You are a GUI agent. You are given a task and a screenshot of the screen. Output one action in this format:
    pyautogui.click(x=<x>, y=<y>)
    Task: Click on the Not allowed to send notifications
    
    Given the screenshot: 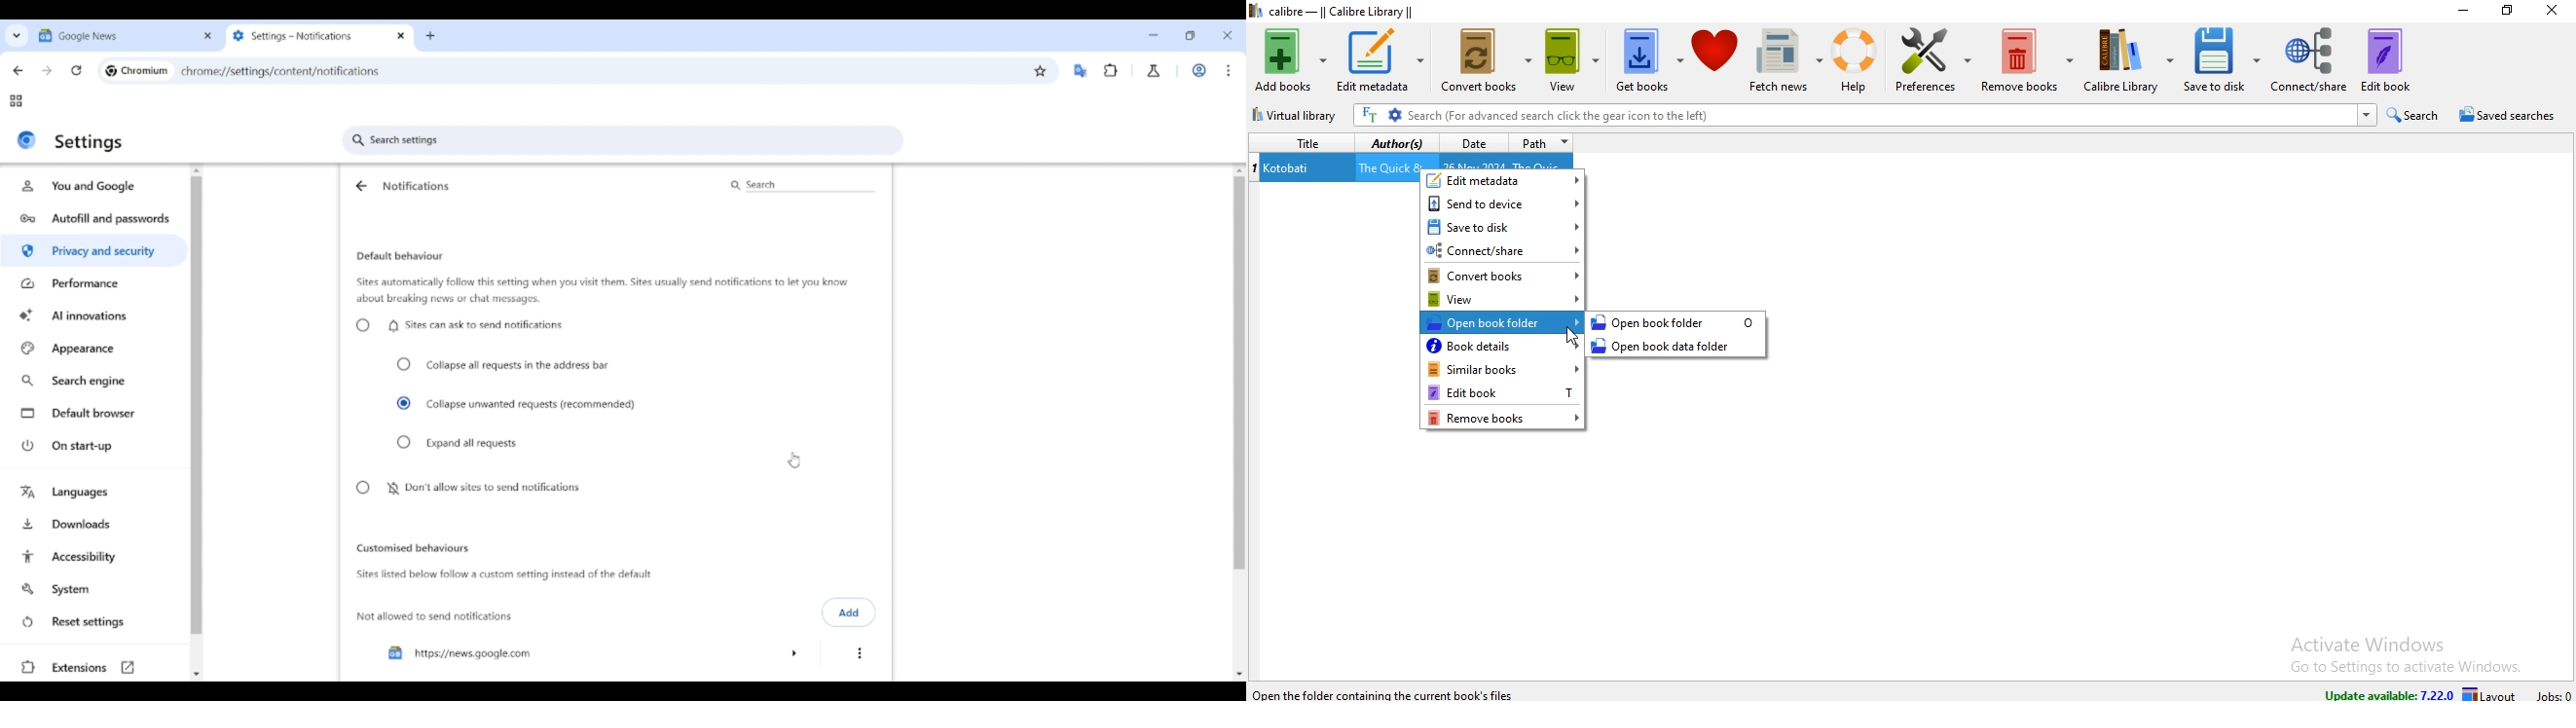 What is the action you would take?
    pyautogui.click(x=435, y=617)
    